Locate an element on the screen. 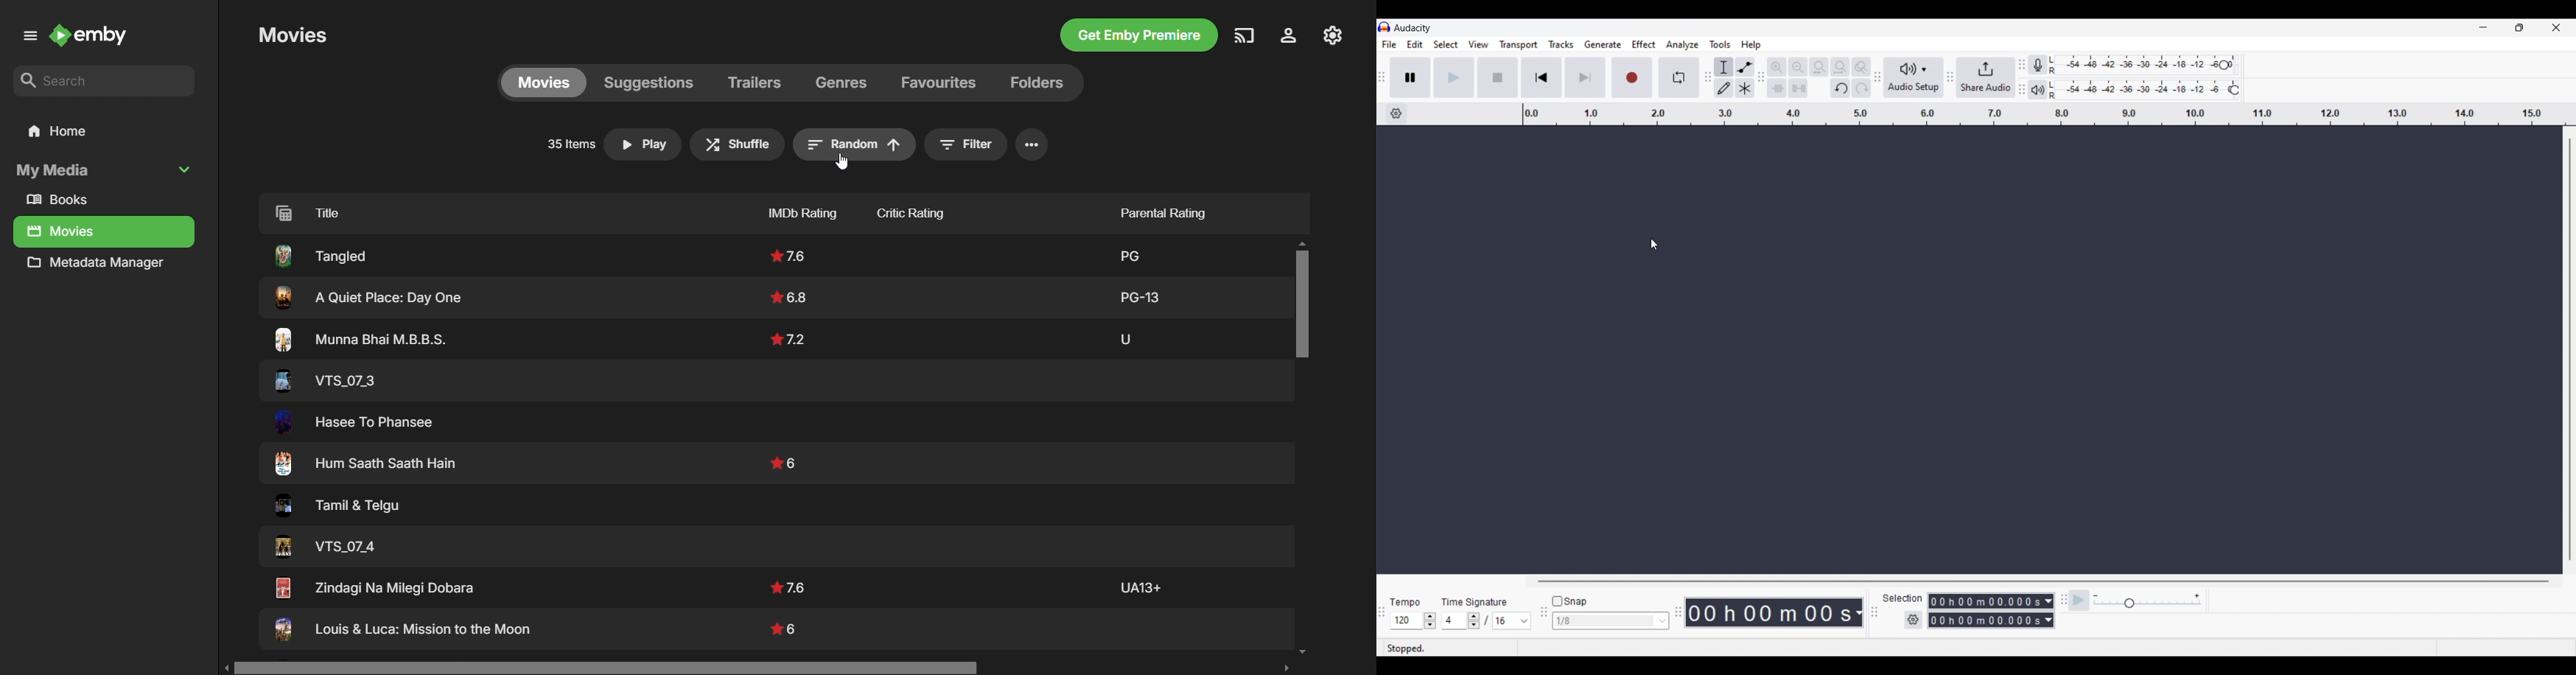  Transport menu is located at coordinates (1519, 44).